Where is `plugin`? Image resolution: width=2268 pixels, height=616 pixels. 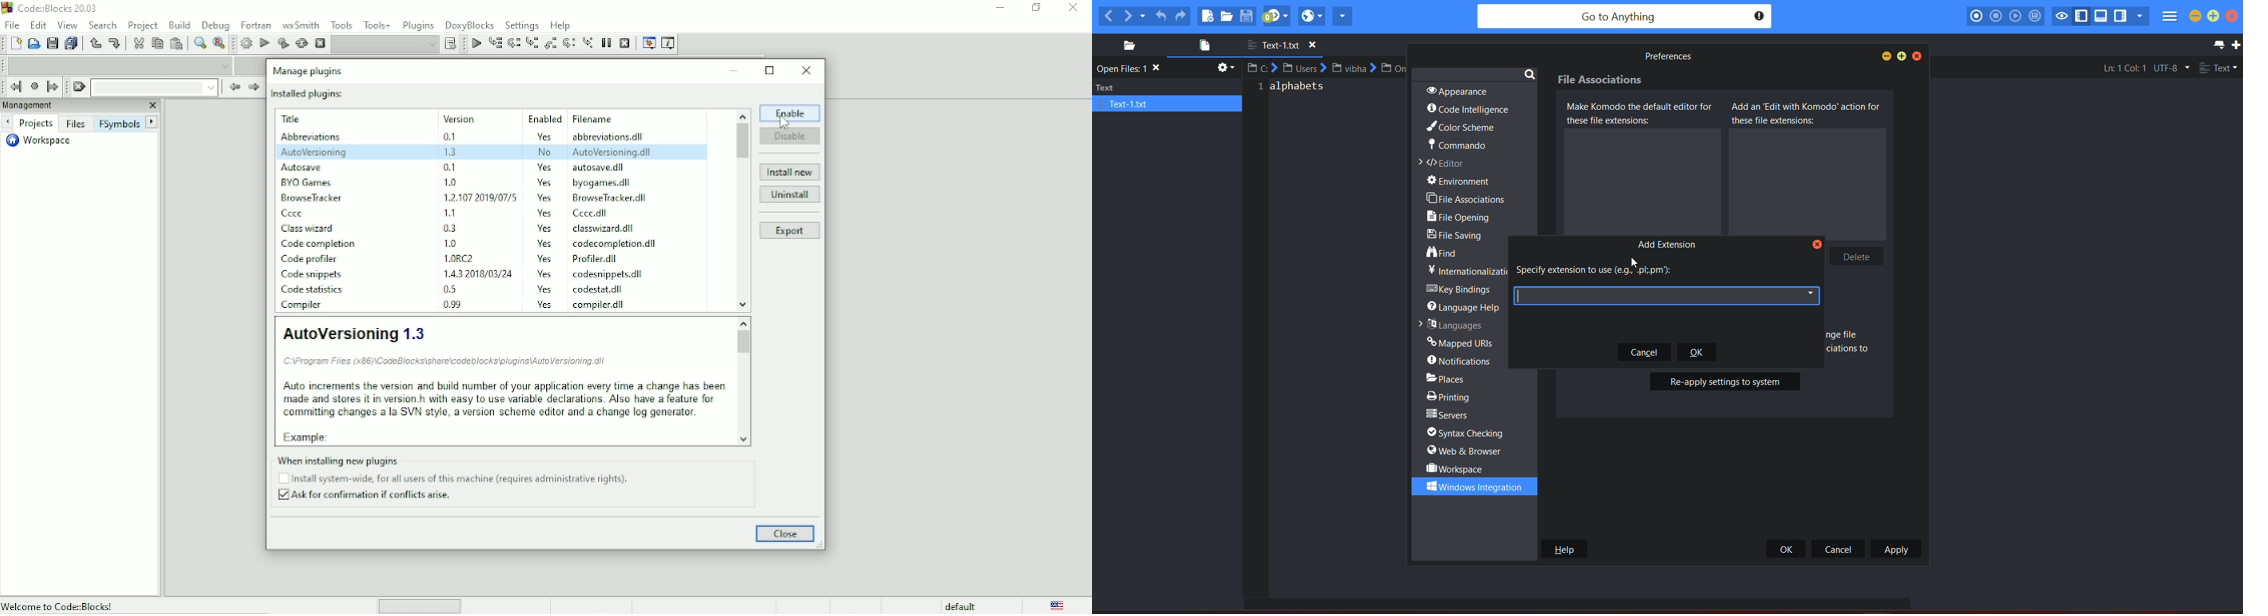 plugin is located at coordinates (321, 244).